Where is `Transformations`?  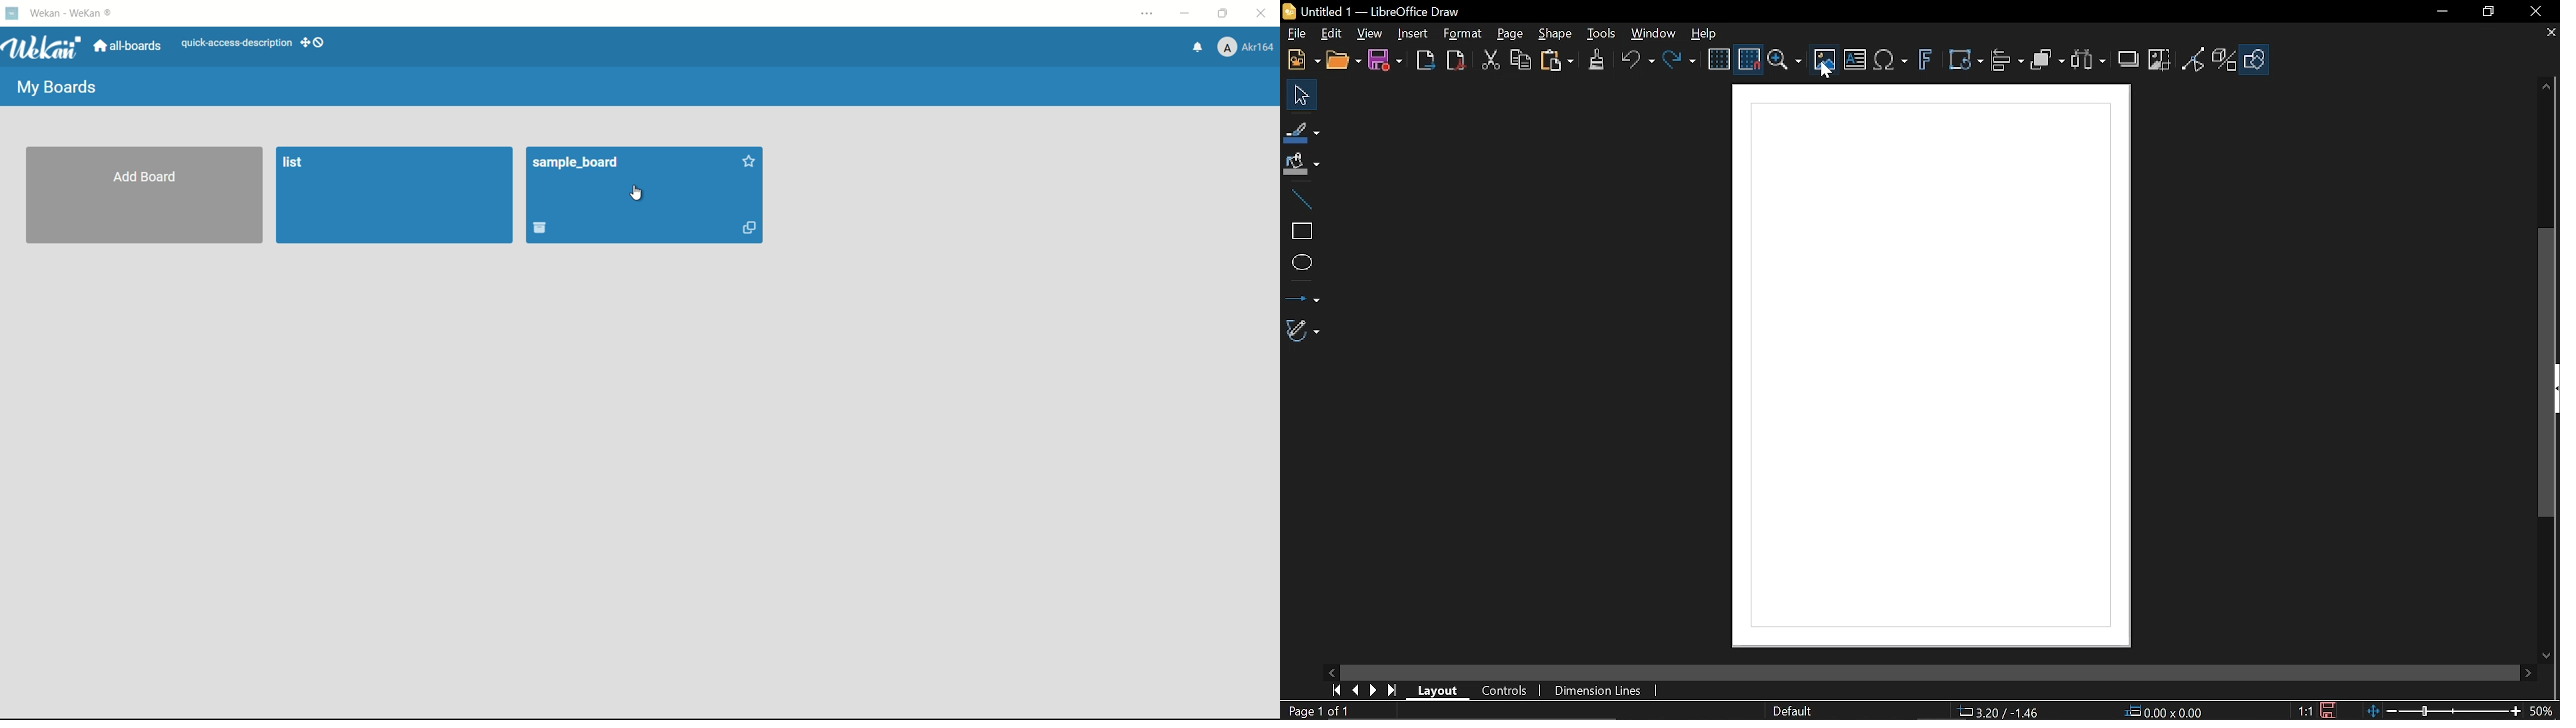
Transformations is located at coordinates (1967, 62).